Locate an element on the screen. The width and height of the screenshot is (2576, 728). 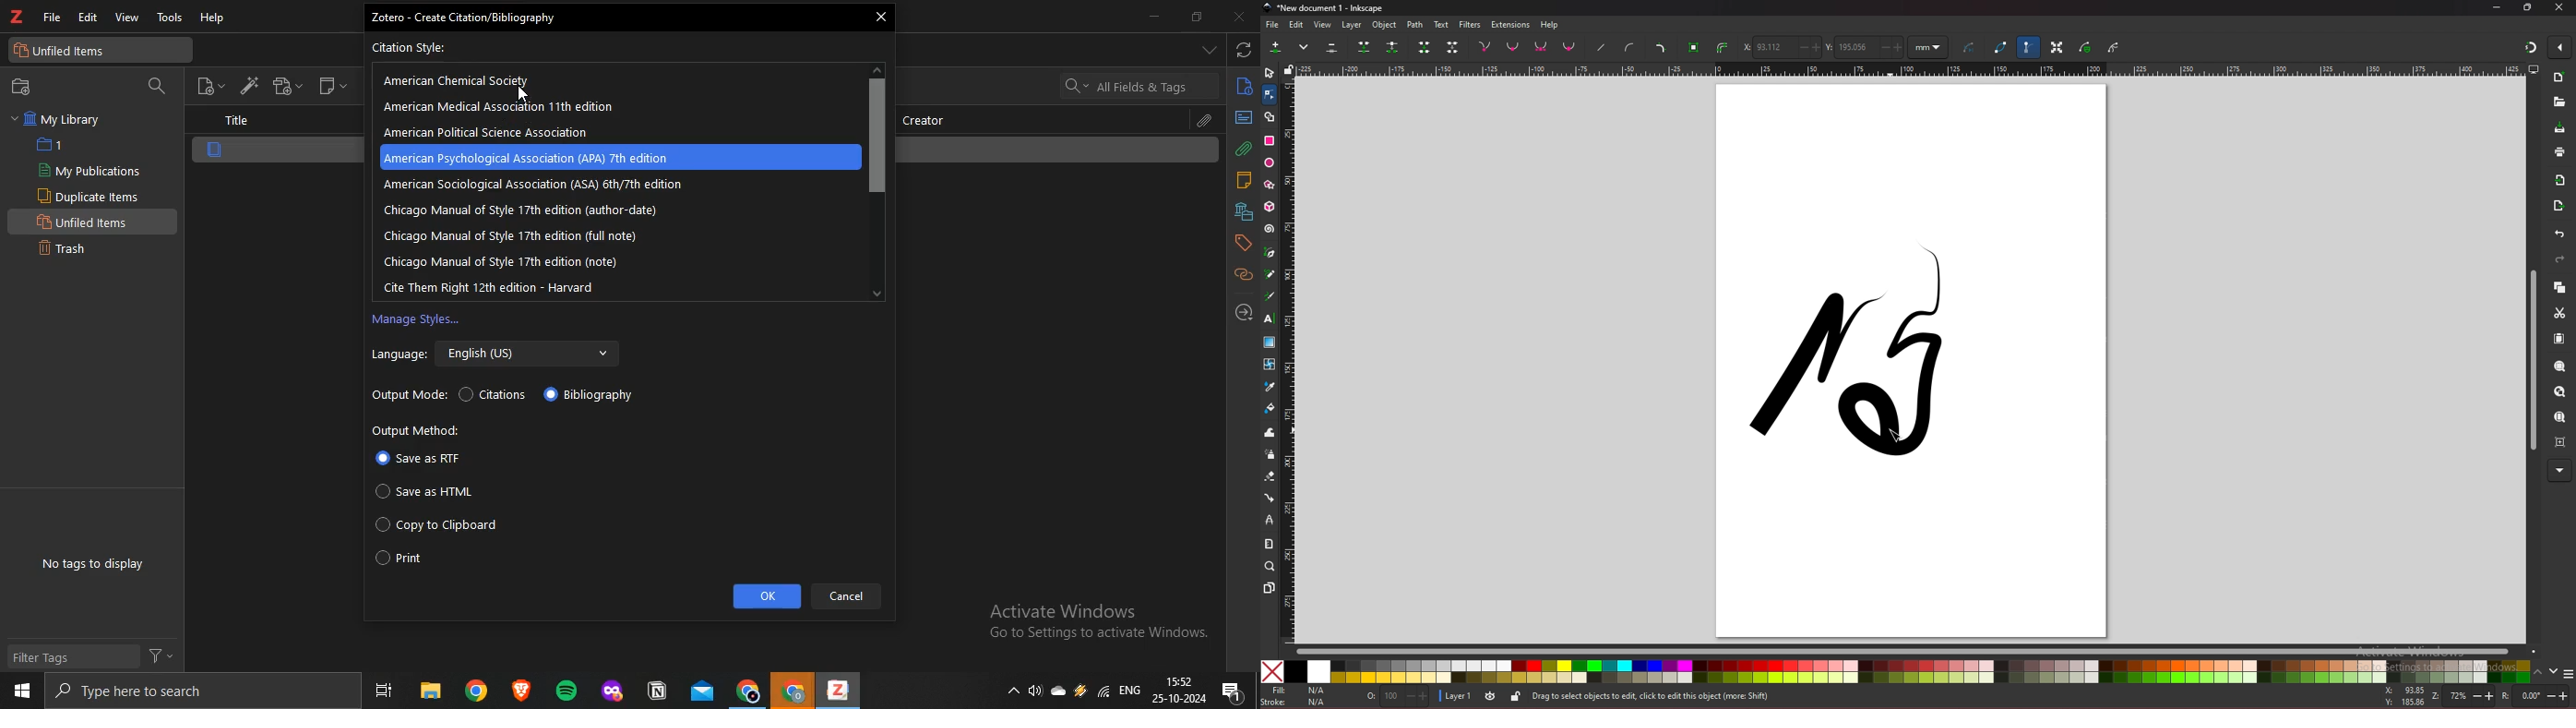
path is located at coordinates (1416, 25).